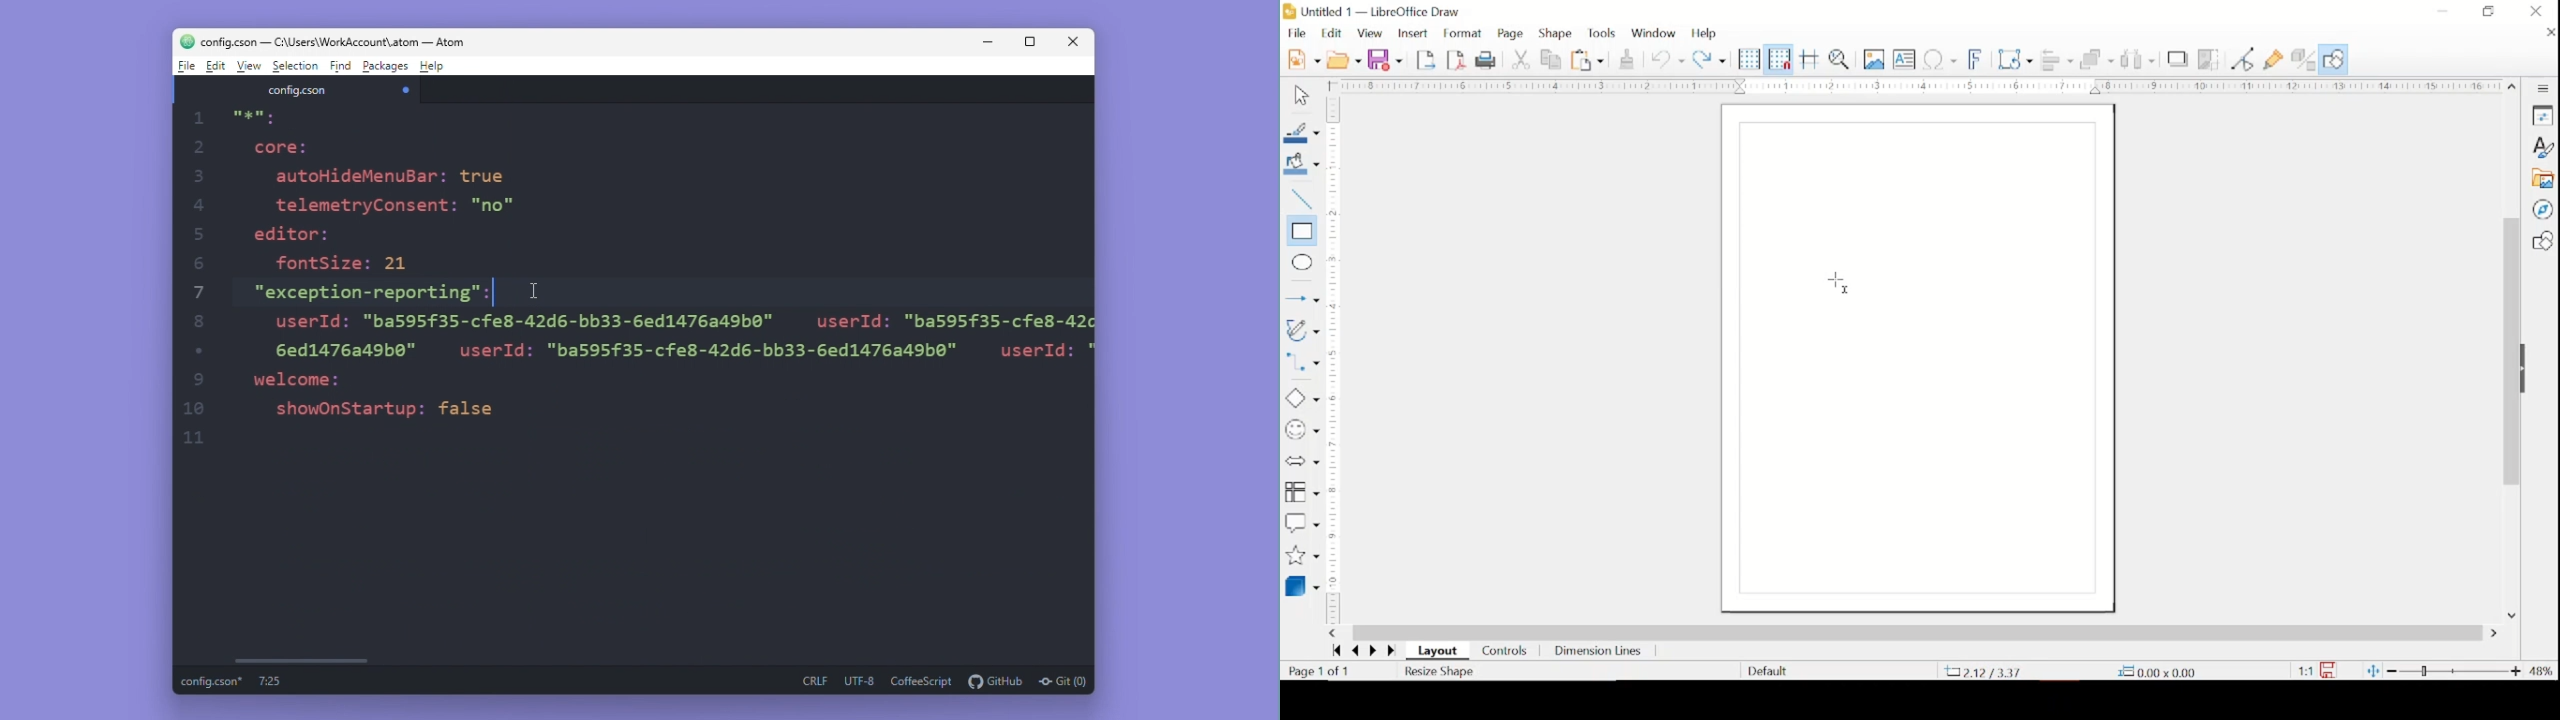 The width and height of the screenshot is (2576, 728). I want to click on help, so click(1705, 33).